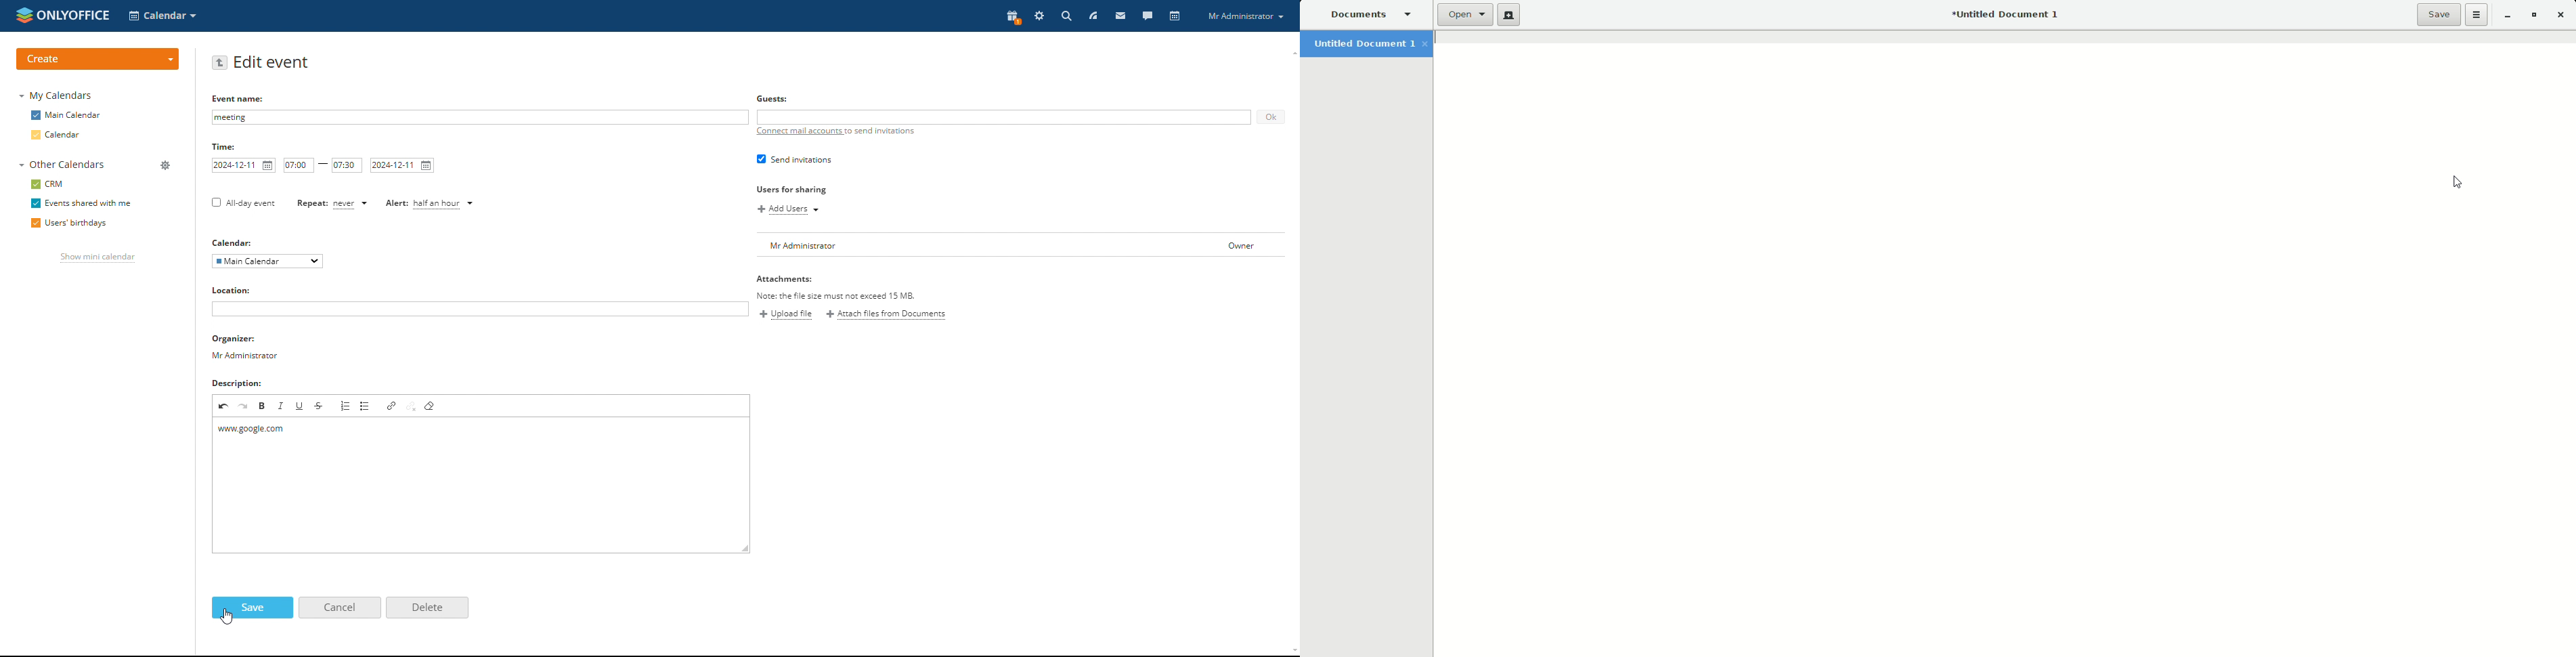  I want to click on settings, so click(1041, 16).